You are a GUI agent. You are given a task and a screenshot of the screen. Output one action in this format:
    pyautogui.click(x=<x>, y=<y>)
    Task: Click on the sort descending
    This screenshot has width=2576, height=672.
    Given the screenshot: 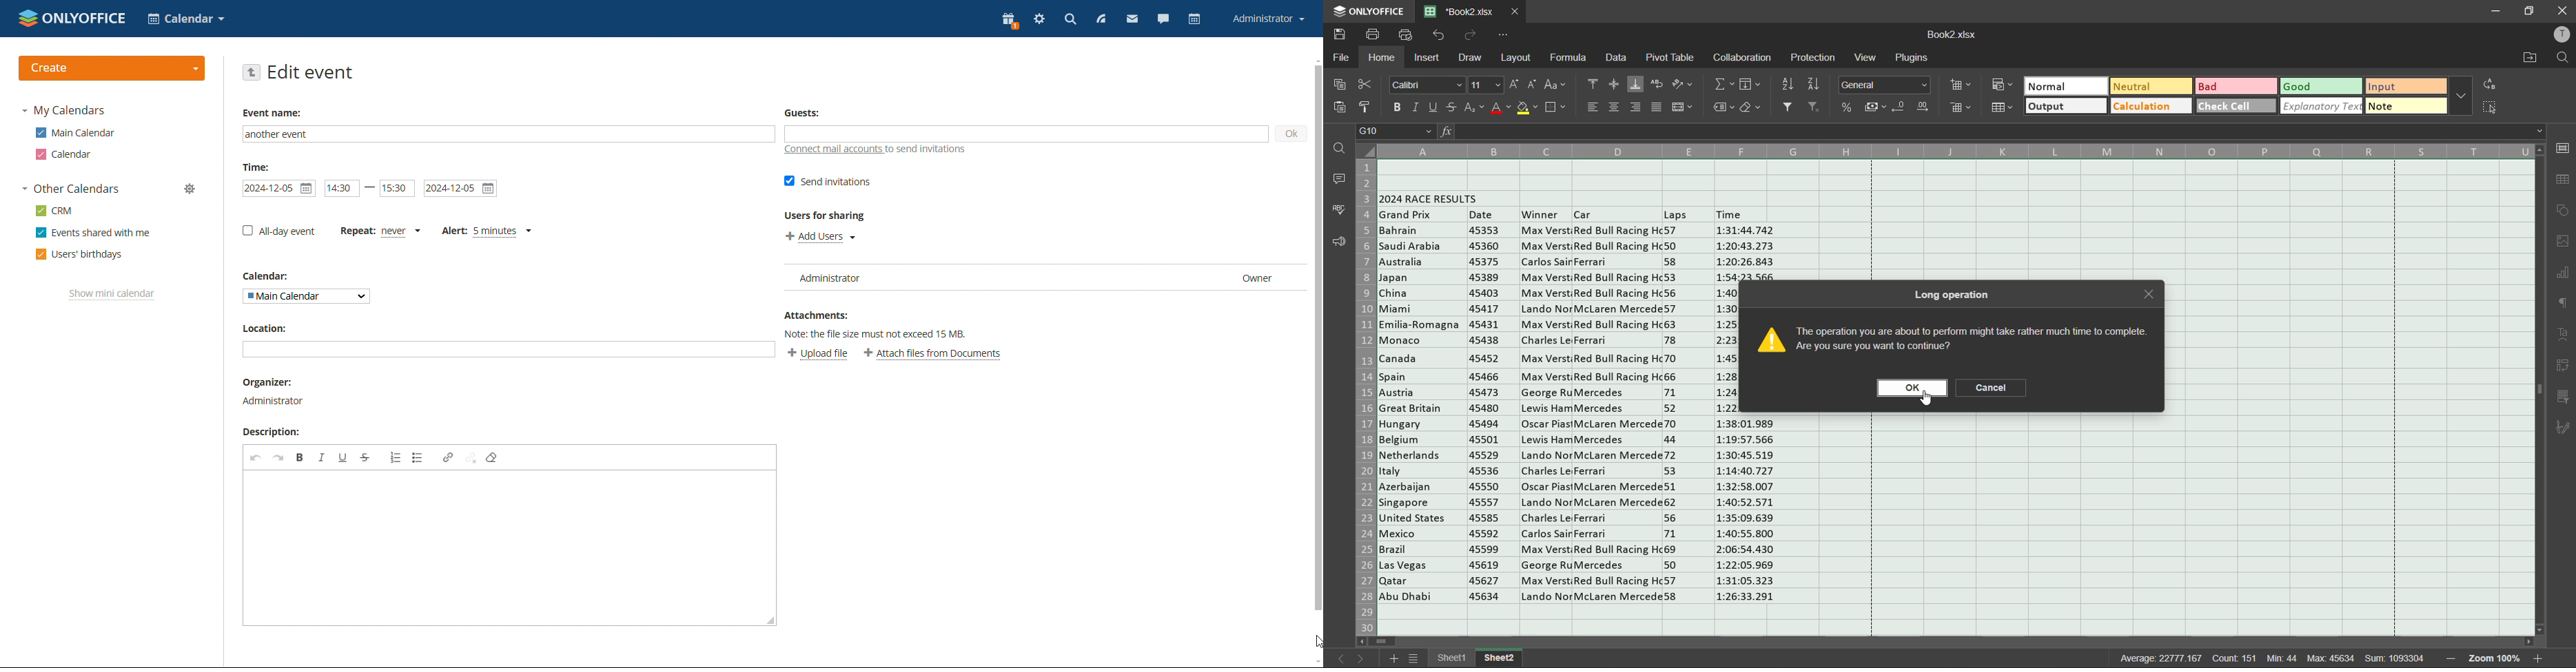 What is the action you would take?
    pyautogui.click(x=1814, y=84)
    